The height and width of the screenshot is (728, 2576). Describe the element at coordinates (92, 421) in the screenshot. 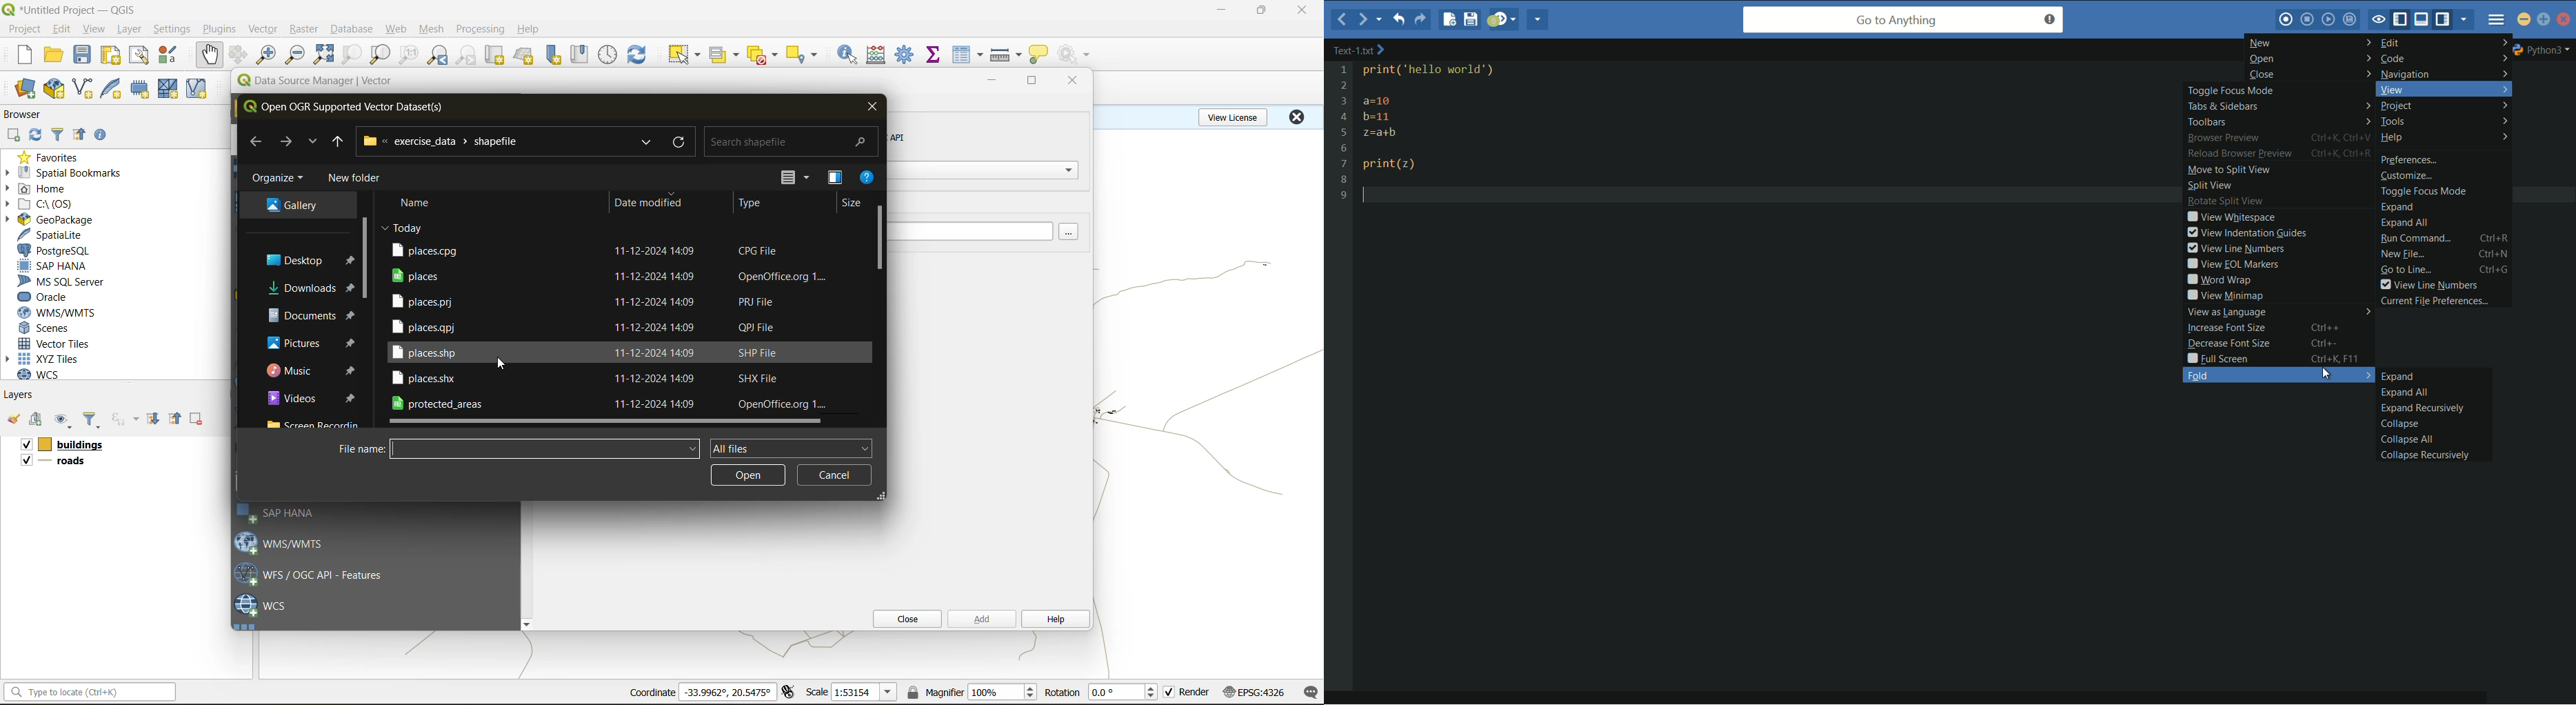

I see `filter` at that location.